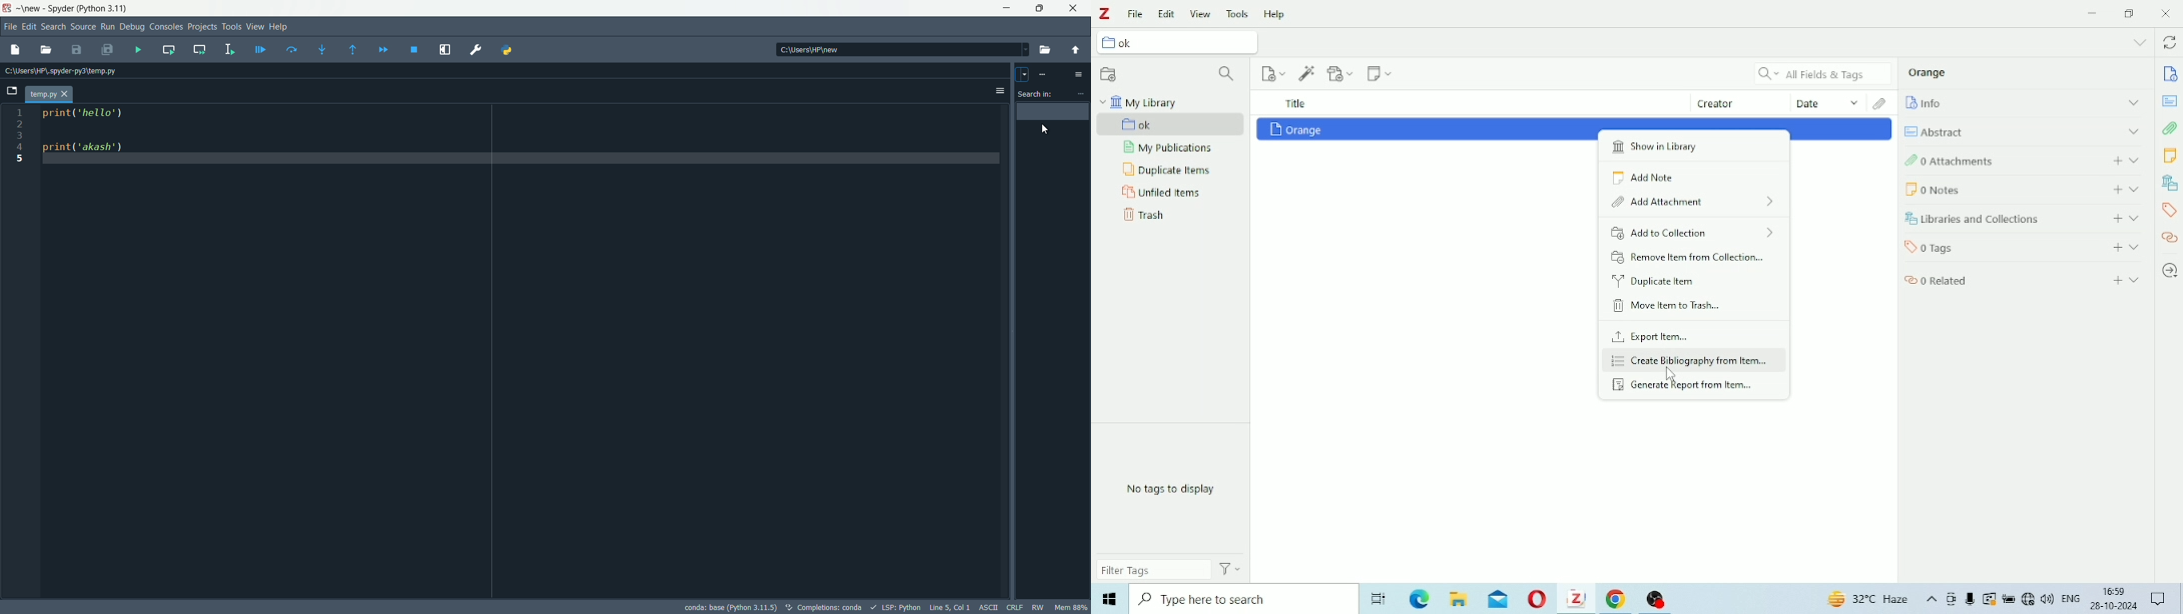  I want to click on run file, so click(139, 49).